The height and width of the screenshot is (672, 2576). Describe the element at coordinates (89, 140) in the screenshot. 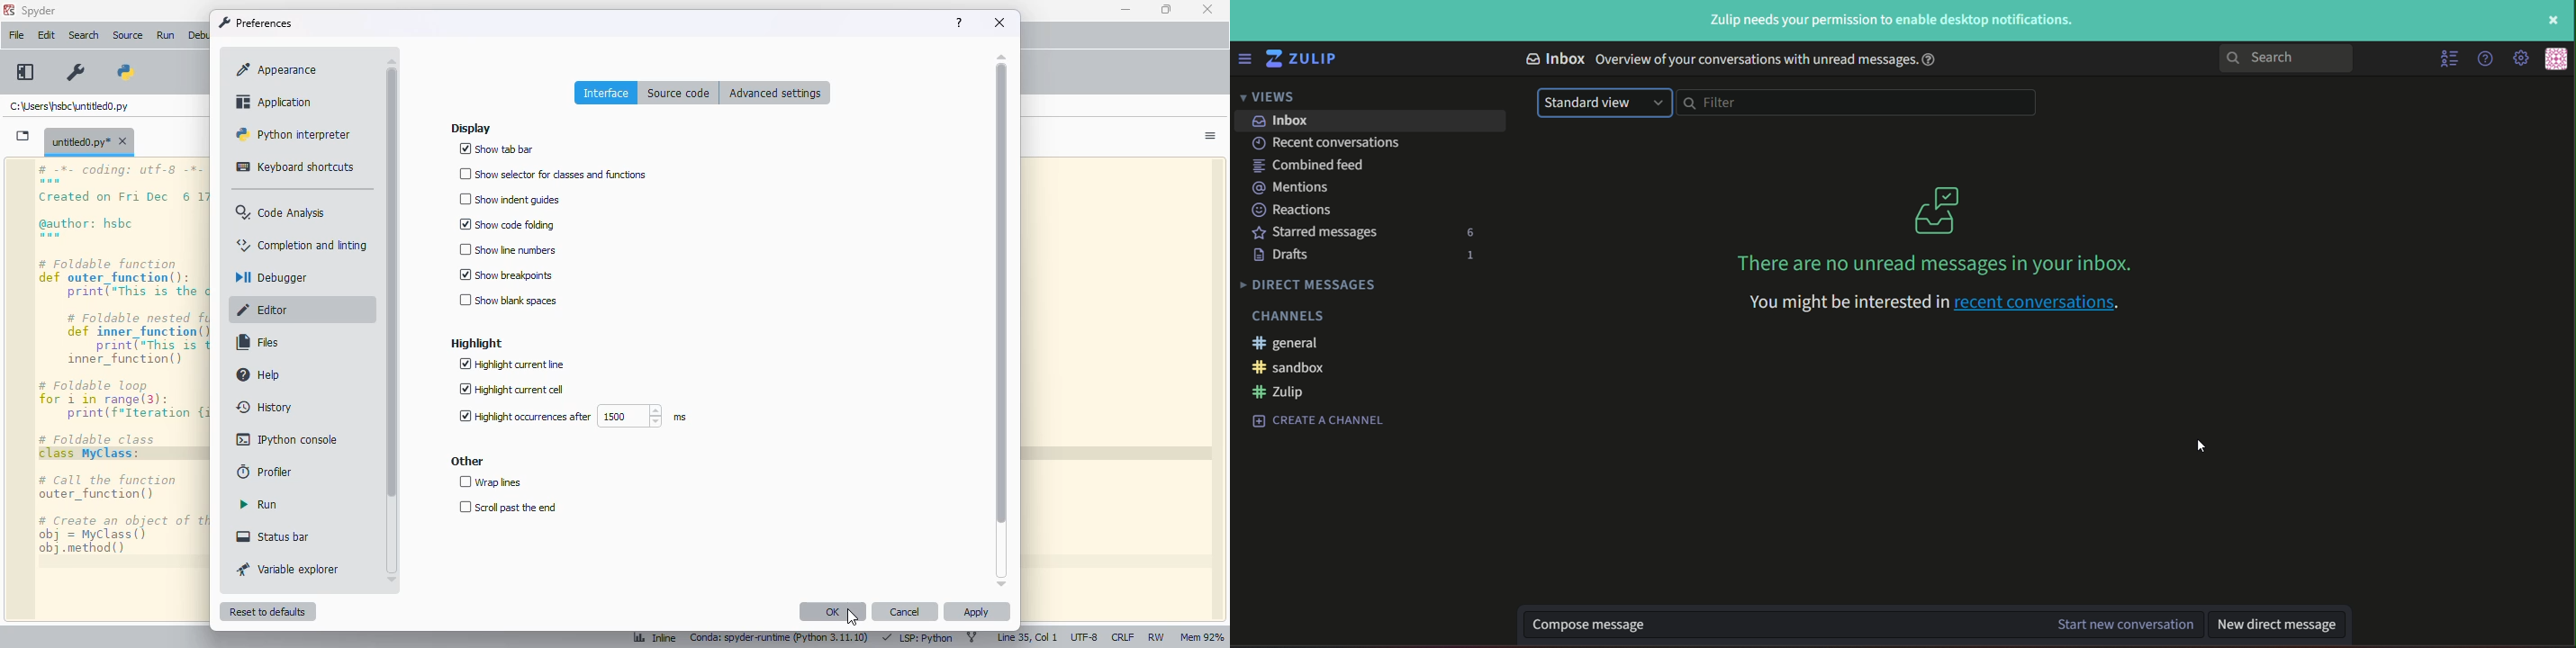

I see `untitled0.py` at that location.